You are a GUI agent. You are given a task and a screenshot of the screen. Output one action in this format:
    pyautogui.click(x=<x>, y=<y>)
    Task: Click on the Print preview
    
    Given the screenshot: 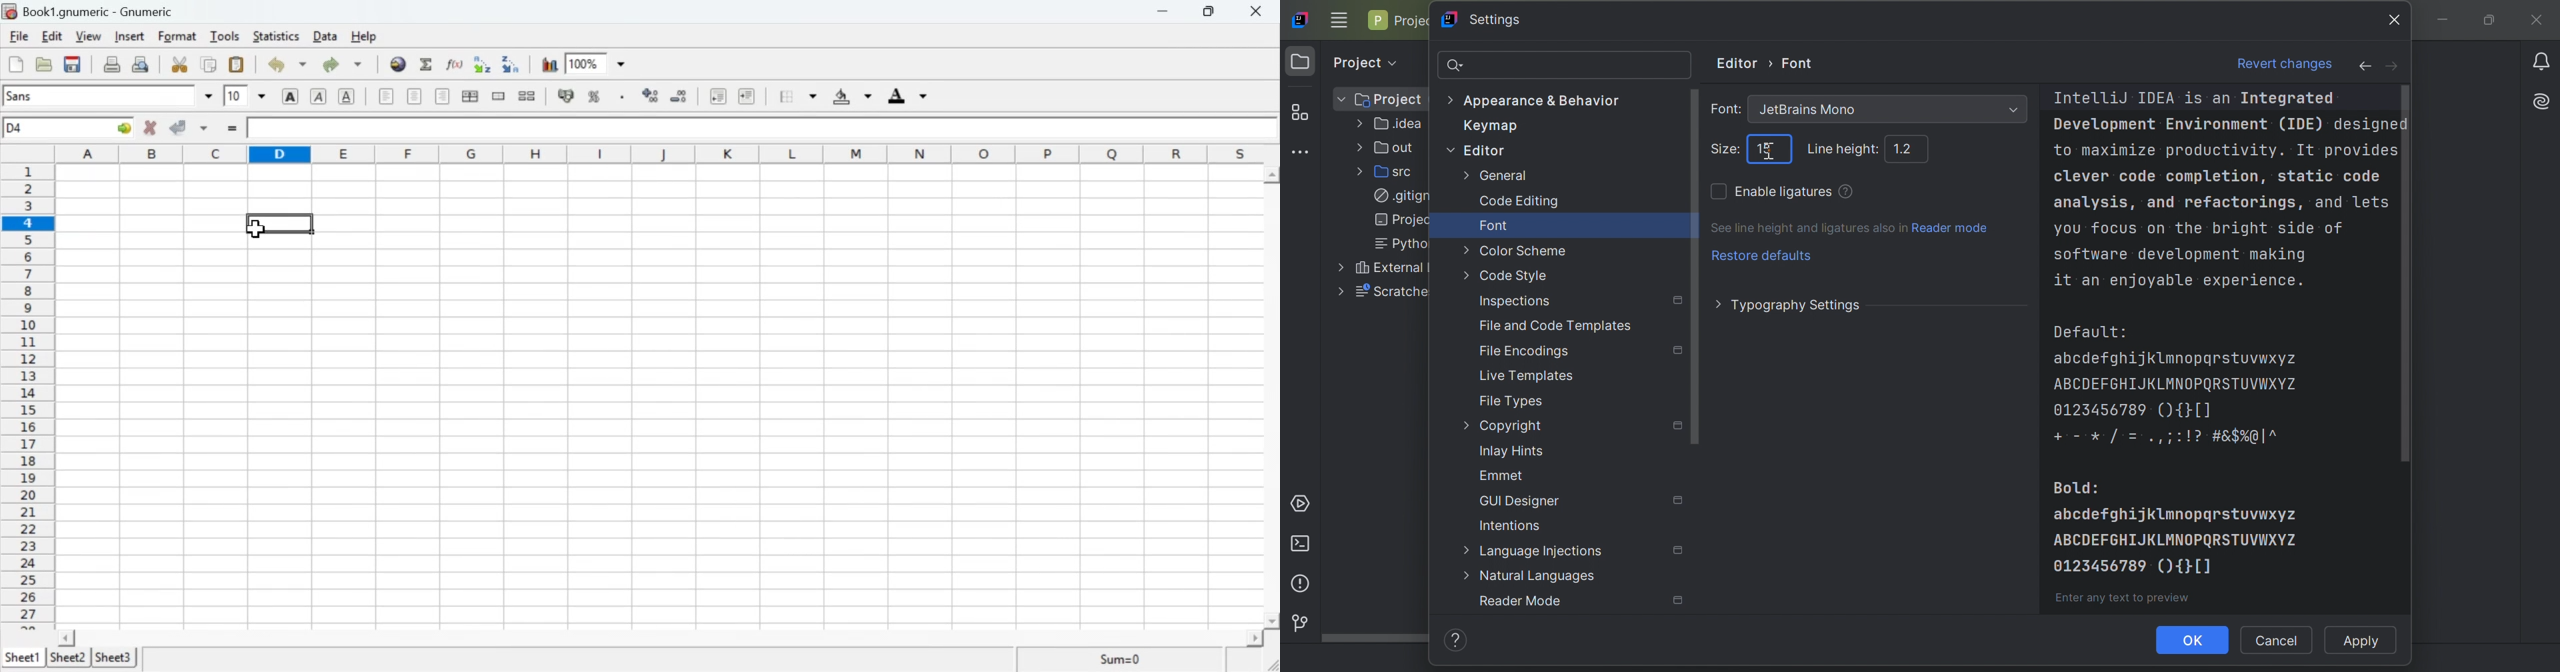 What is the action you would take?
    pyautogui.click(x=143, y=64)
    